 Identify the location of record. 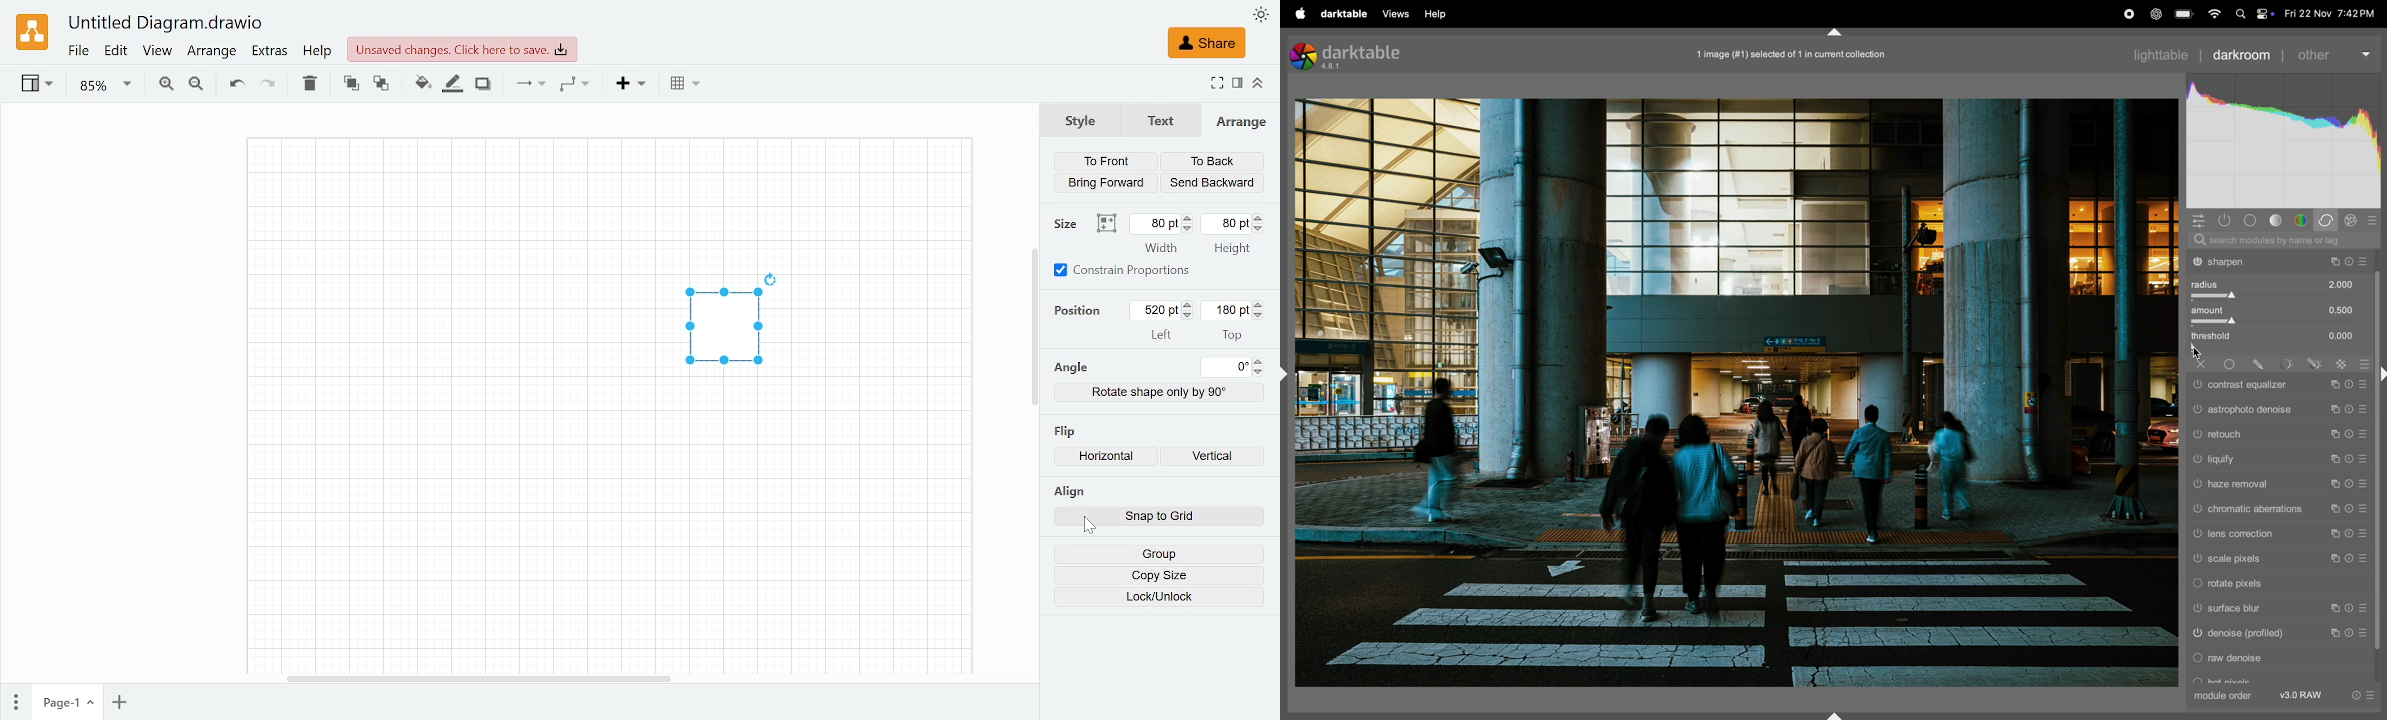
(2124, 14).